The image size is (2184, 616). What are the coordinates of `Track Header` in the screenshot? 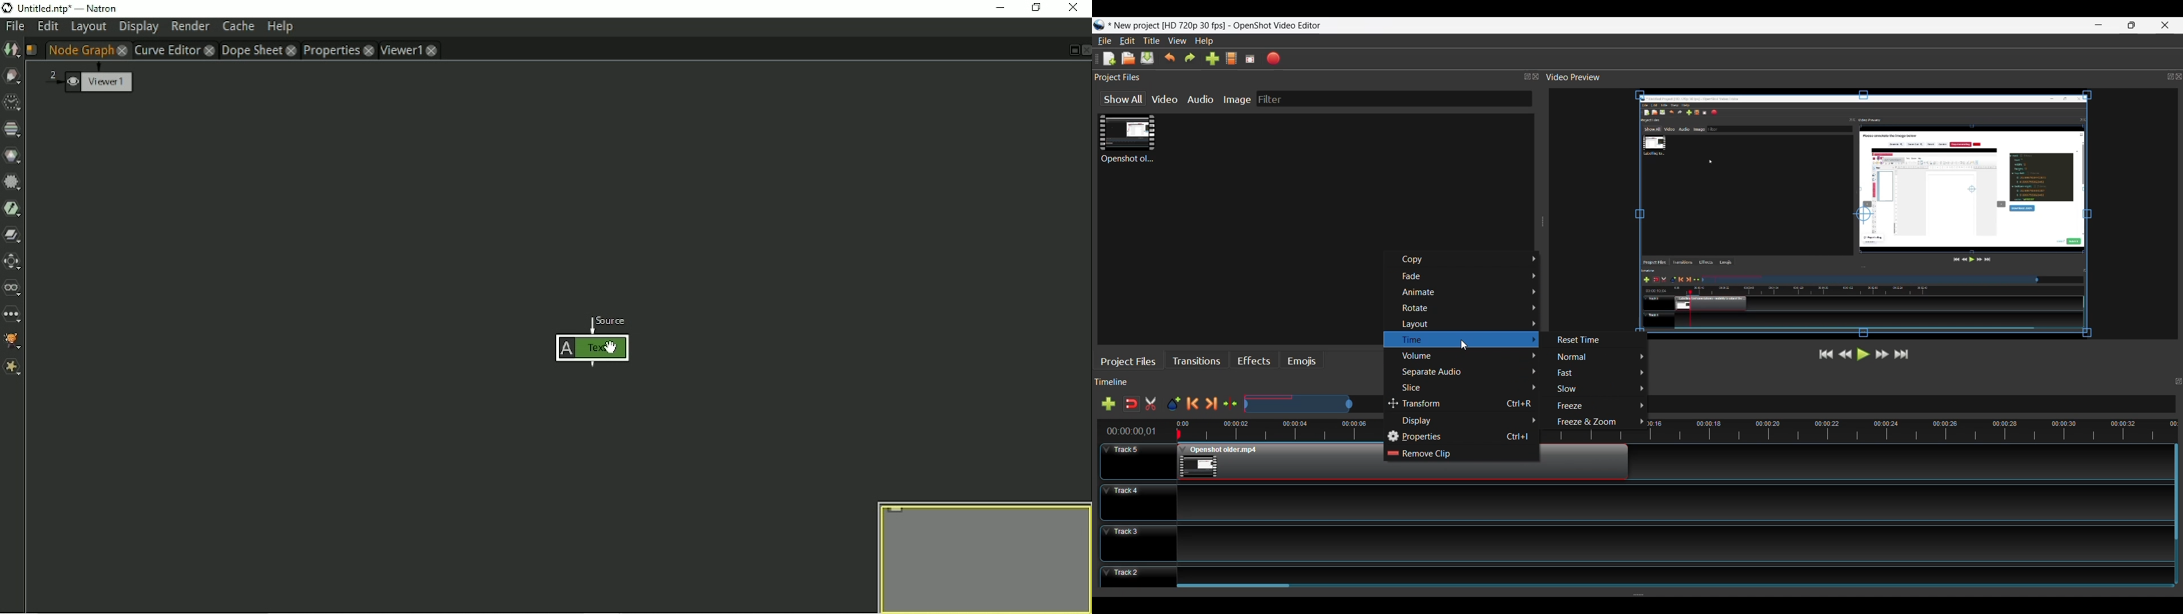 It's located at (1136, 503).